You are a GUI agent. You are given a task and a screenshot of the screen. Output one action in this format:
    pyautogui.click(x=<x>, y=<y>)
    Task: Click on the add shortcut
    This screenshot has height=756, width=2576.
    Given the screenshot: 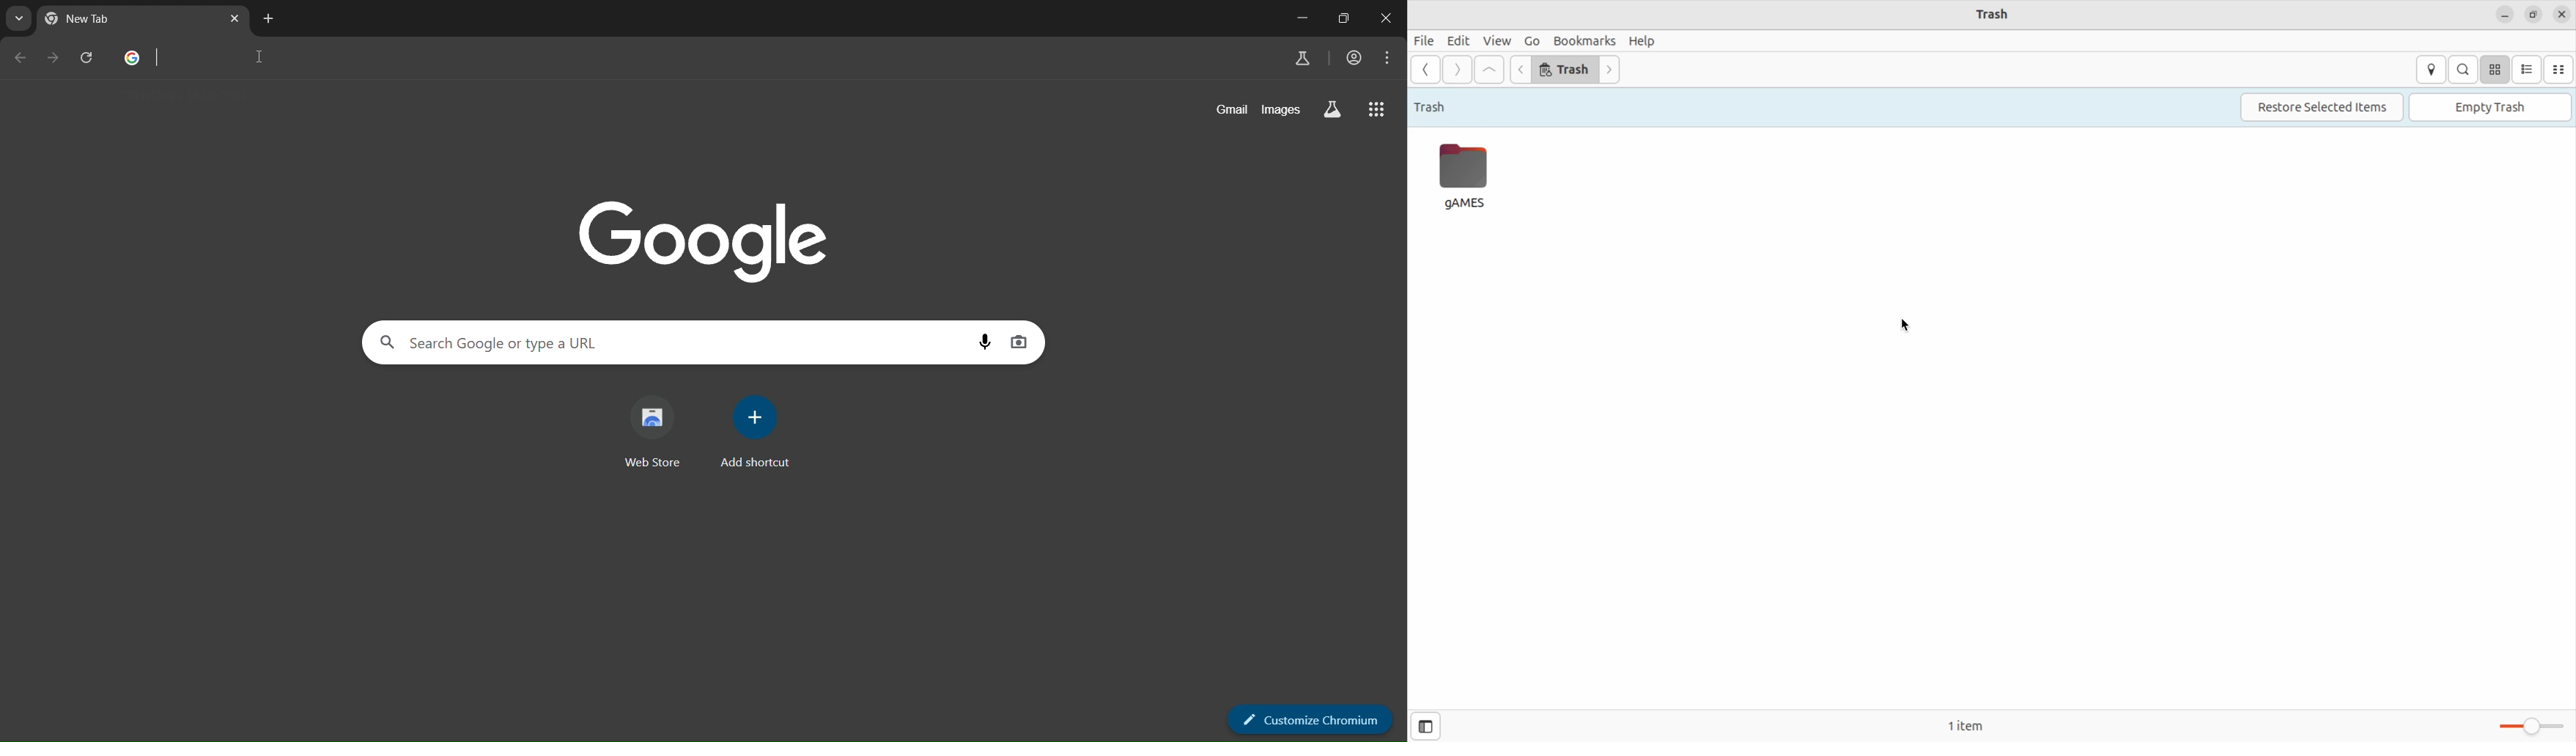 What is the action you would take?
    pyautogui.click(x=756, y=433)
    